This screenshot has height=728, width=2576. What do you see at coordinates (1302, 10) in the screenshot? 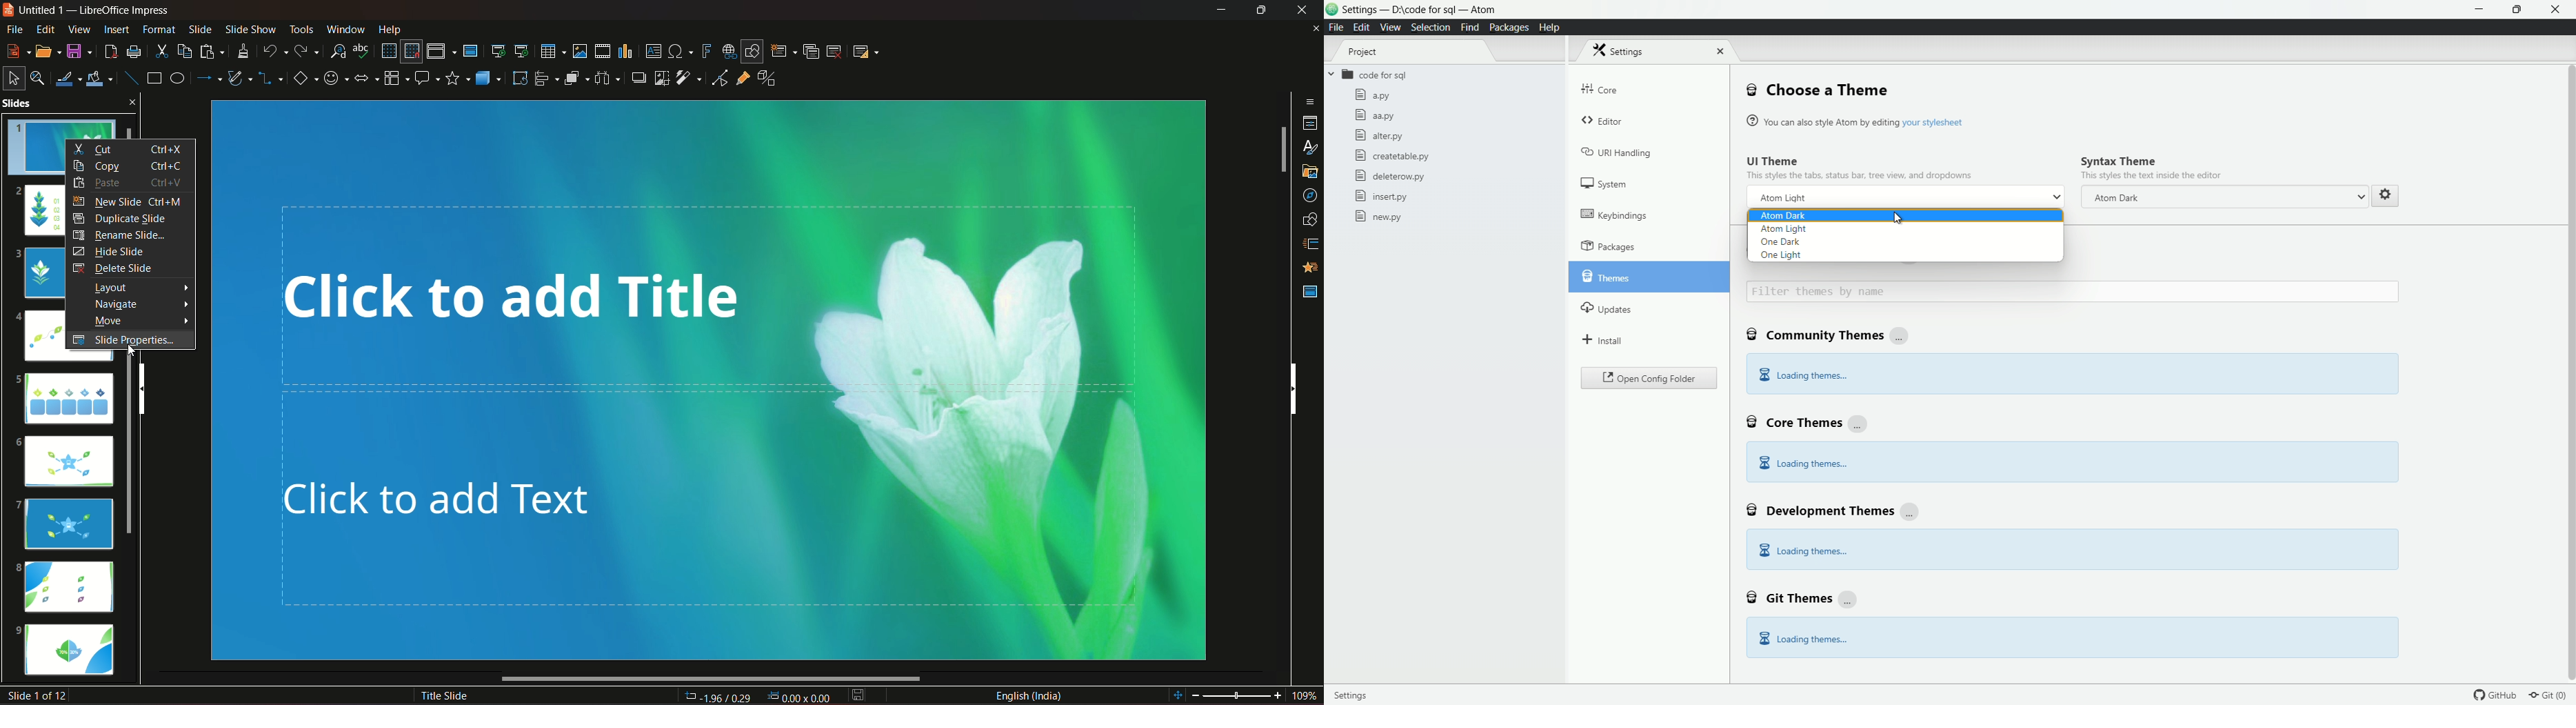
I see `close` at bounding box center [1302, 10].